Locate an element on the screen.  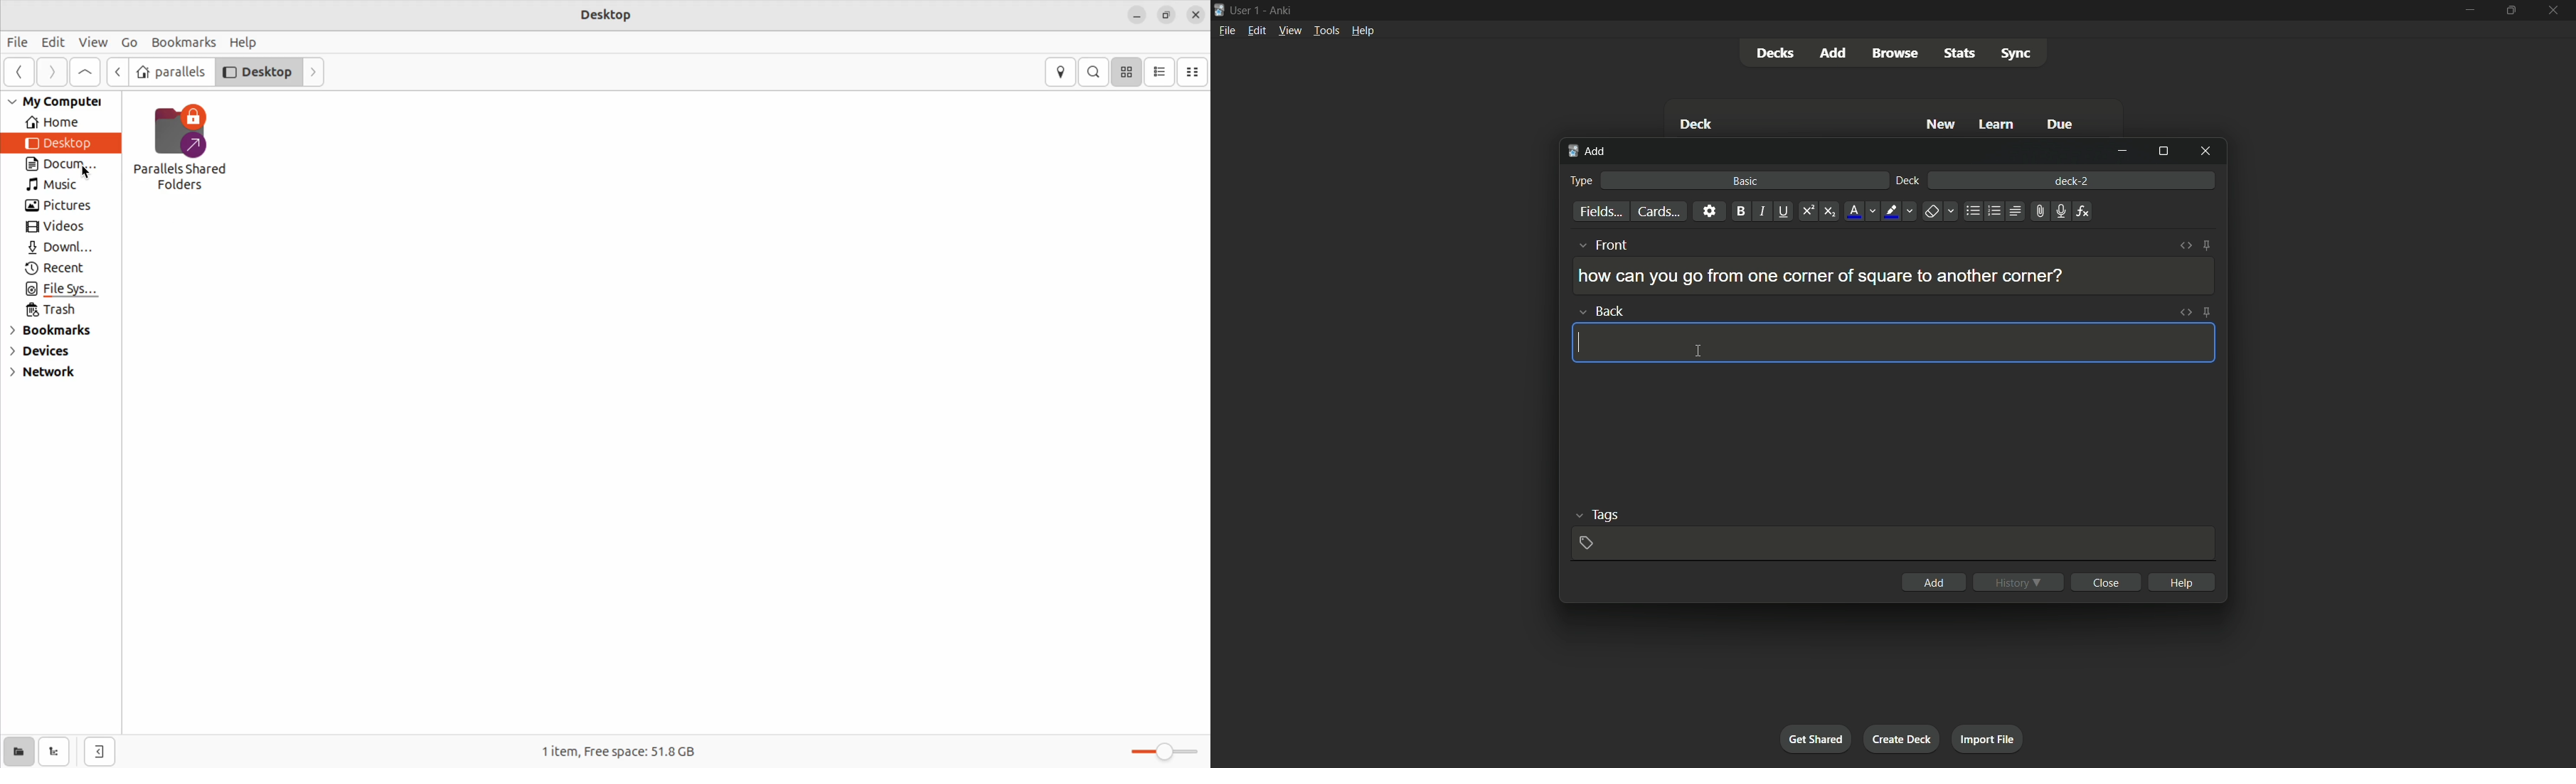
view menu is located at coordinates (1289, 31).